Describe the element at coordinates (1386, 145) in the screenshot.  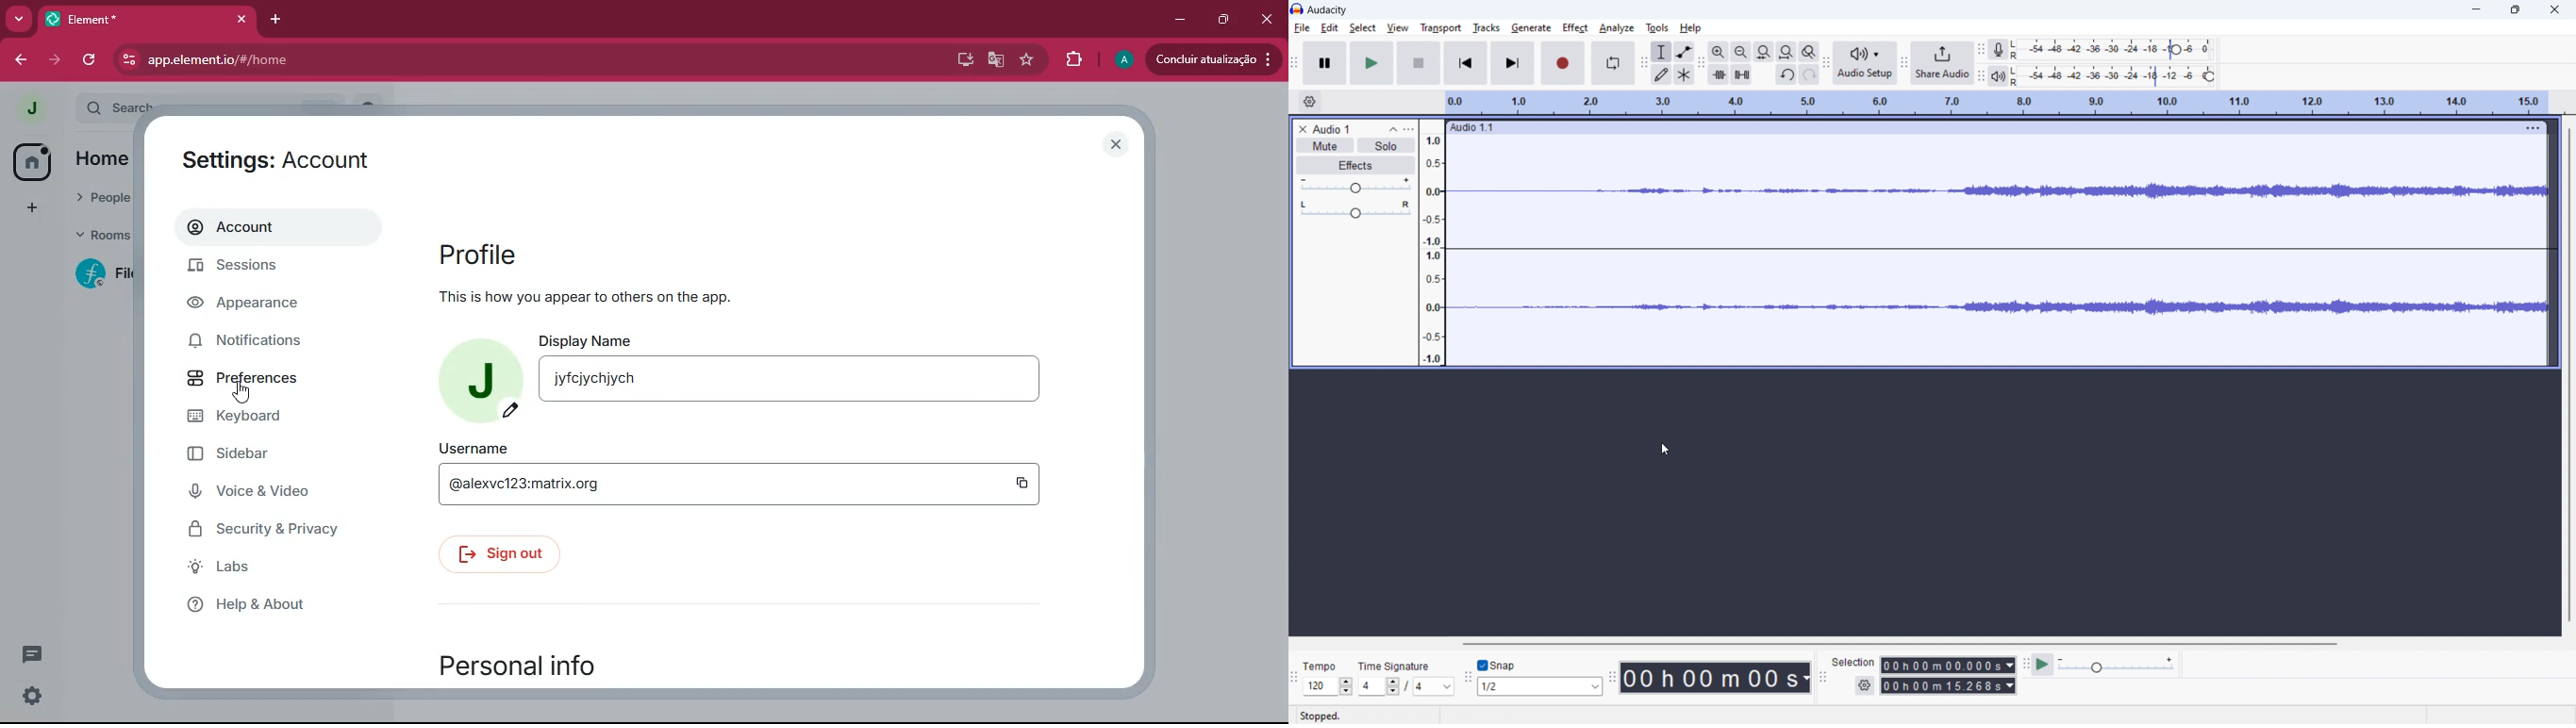
I see `solo` at that location.